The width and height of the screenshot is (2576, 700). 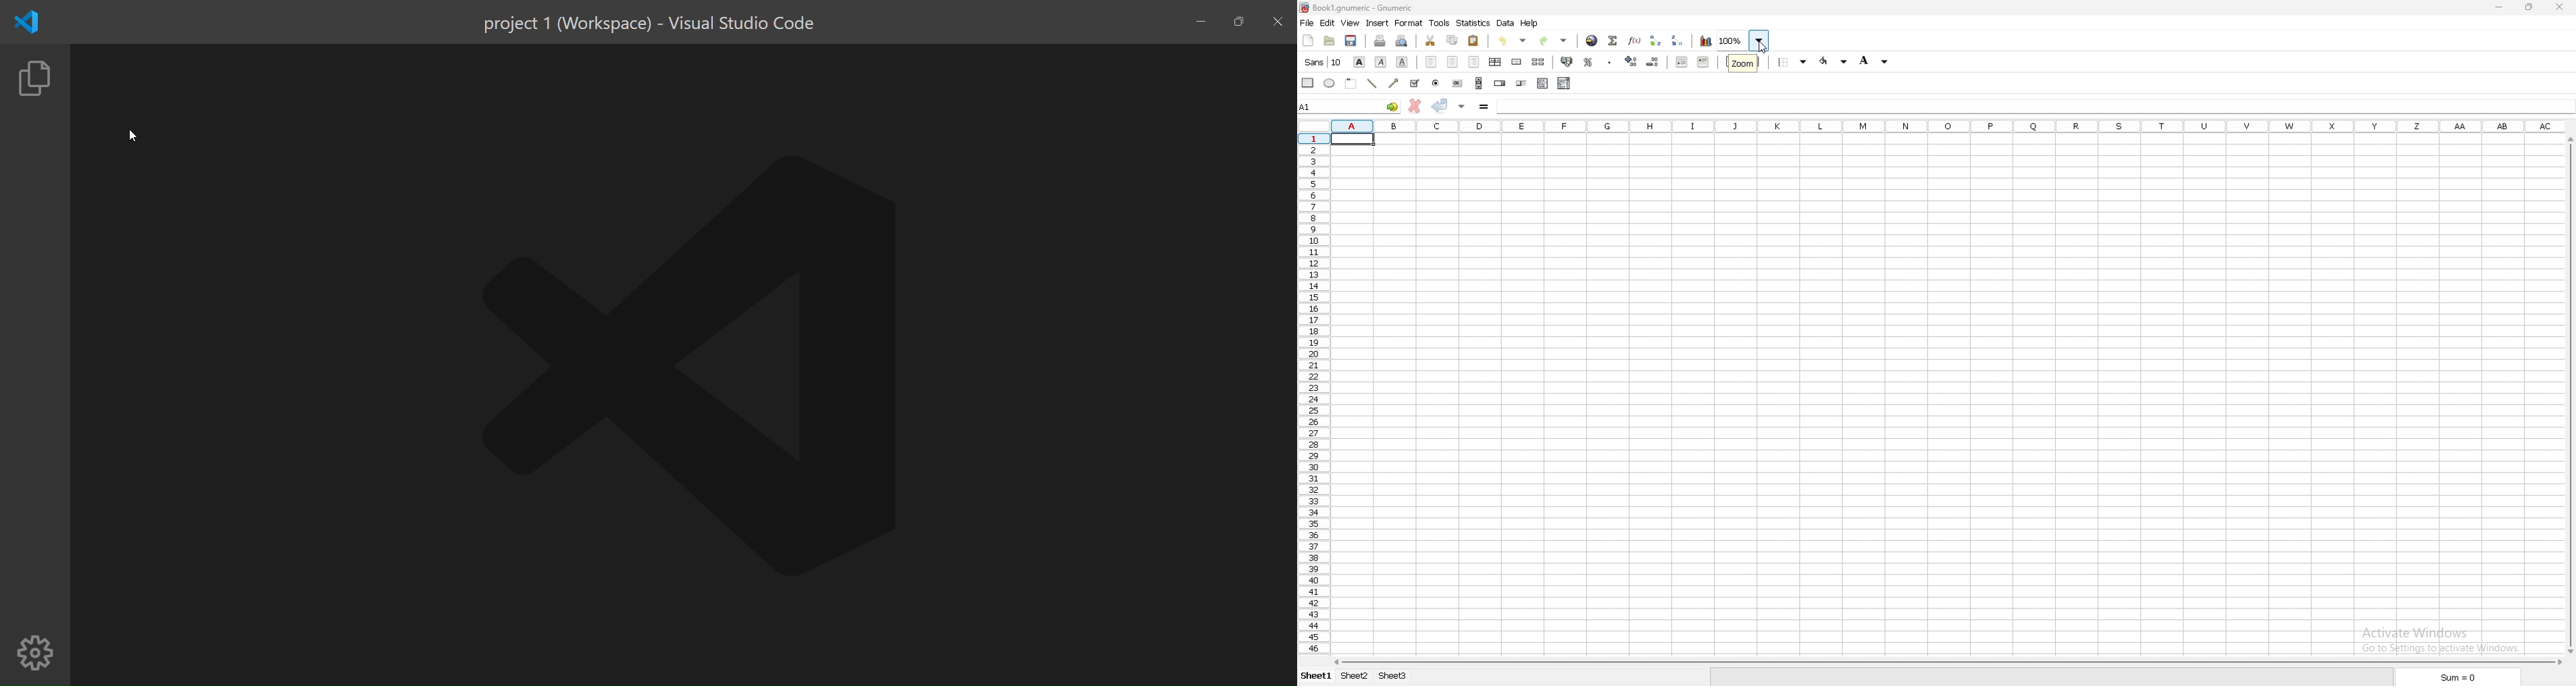 I want to click on manage, so click(x=35, y=653).